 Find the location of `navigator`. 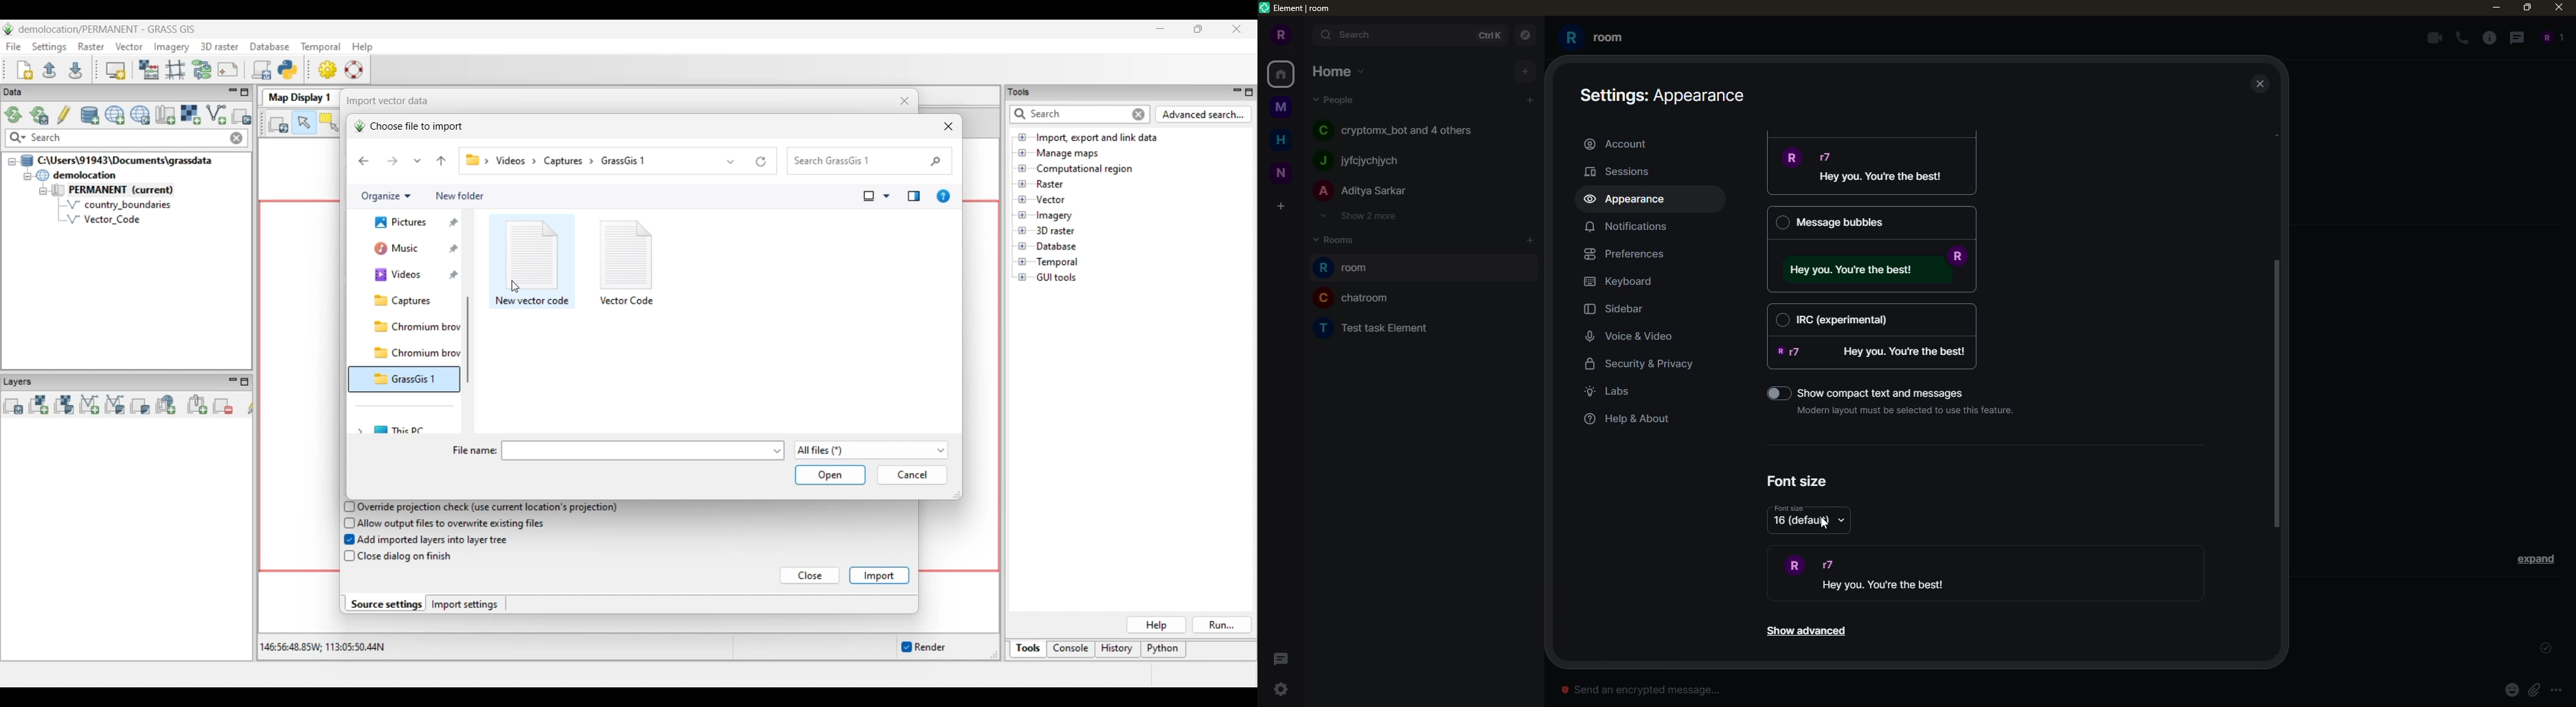

navigator is located at coordinates (1524, 36).